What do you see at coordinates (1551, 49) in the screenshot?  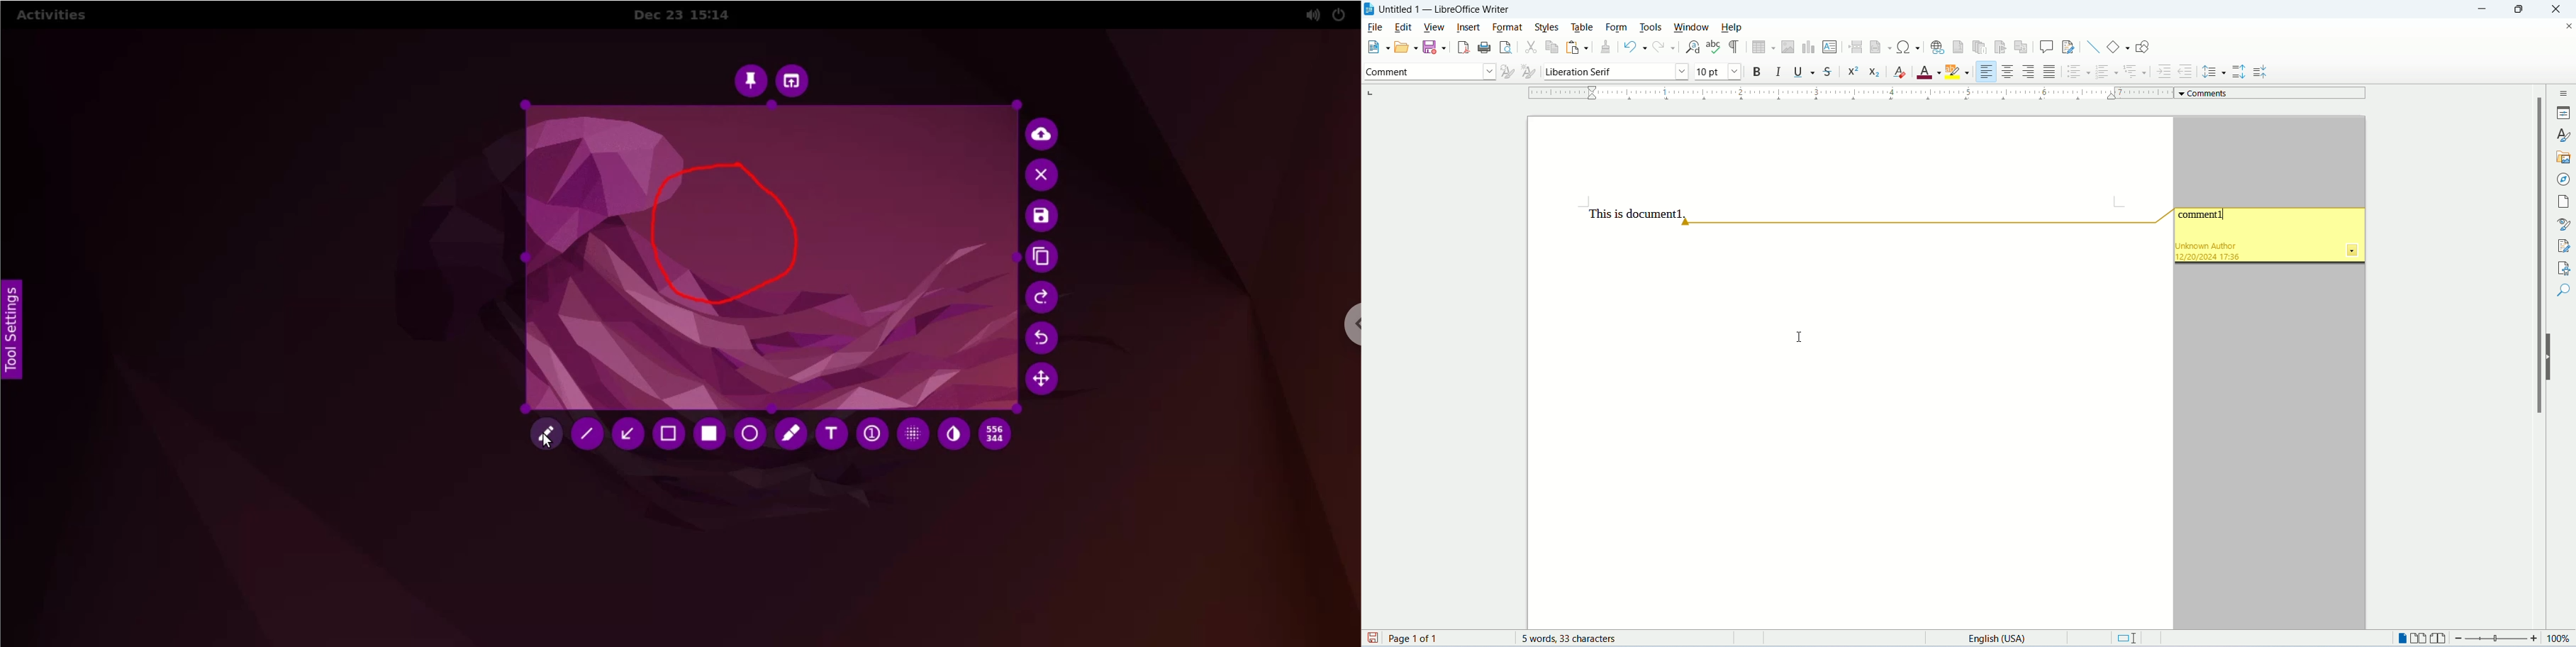 I see `copy` at bounding box center [1551, 49].